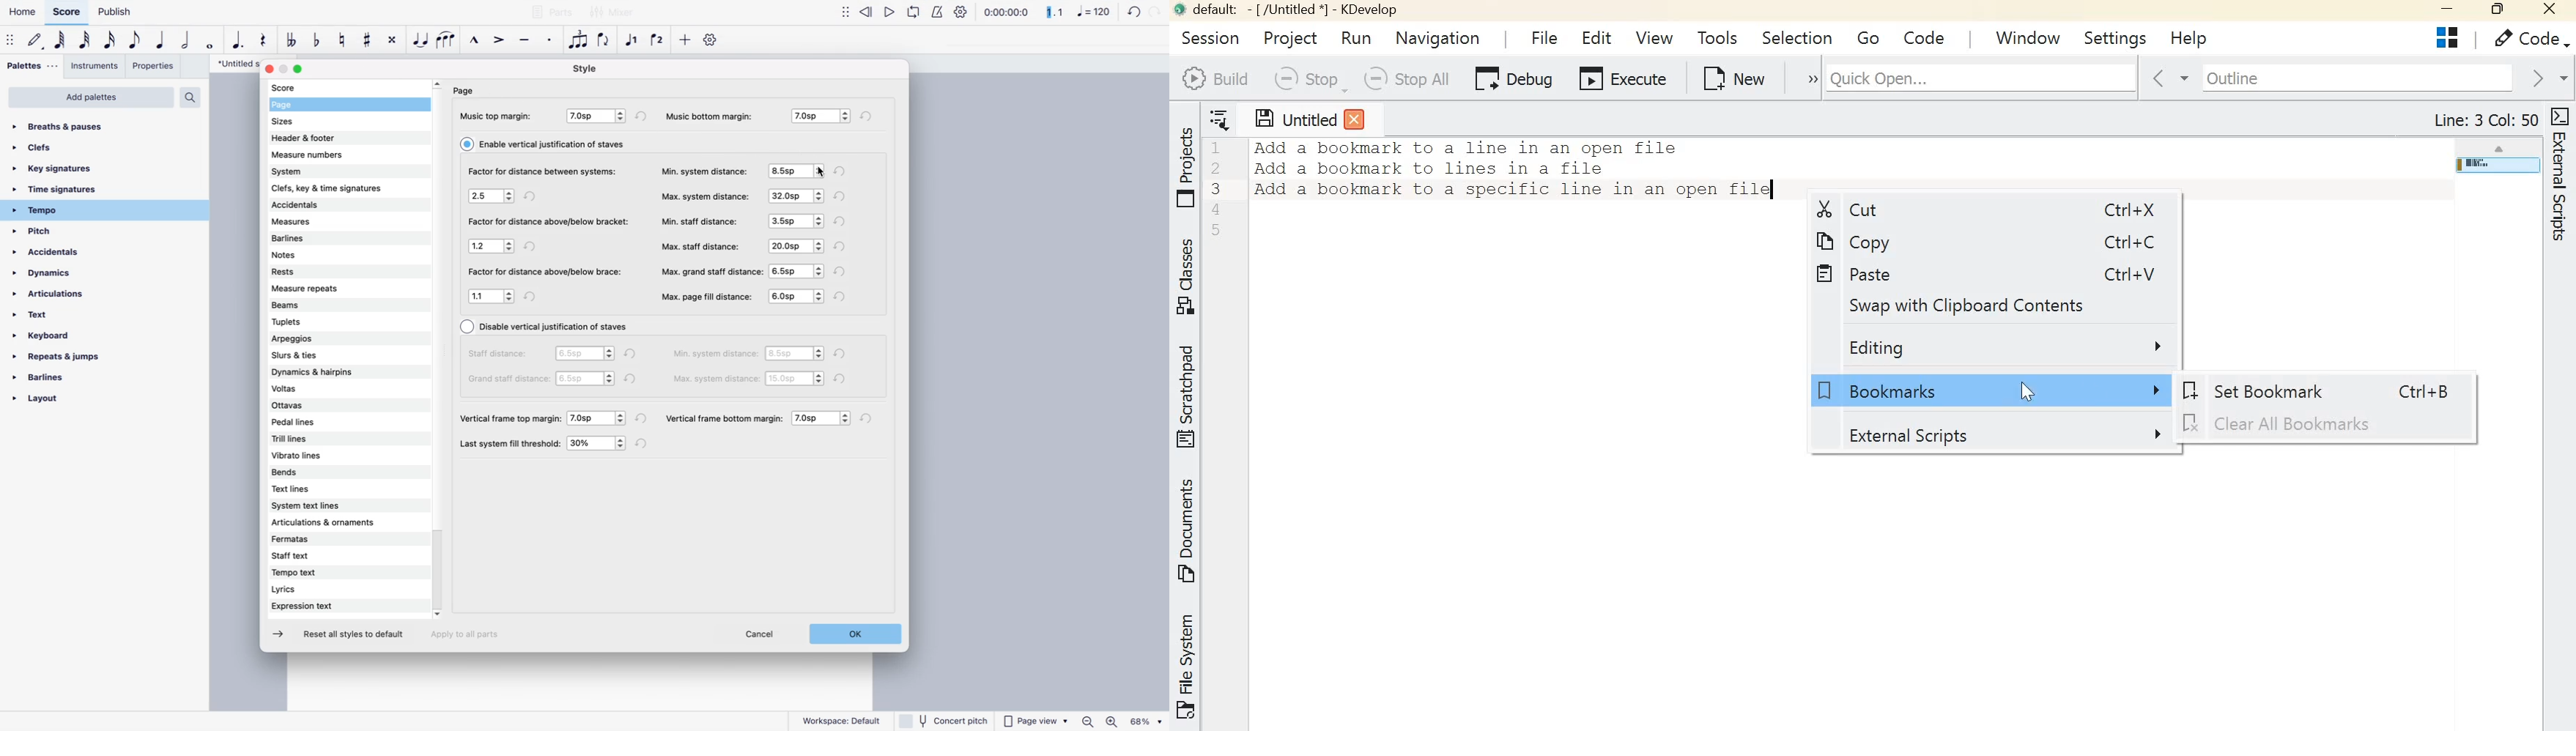  I want to click on scroll line, so click(437, 349).